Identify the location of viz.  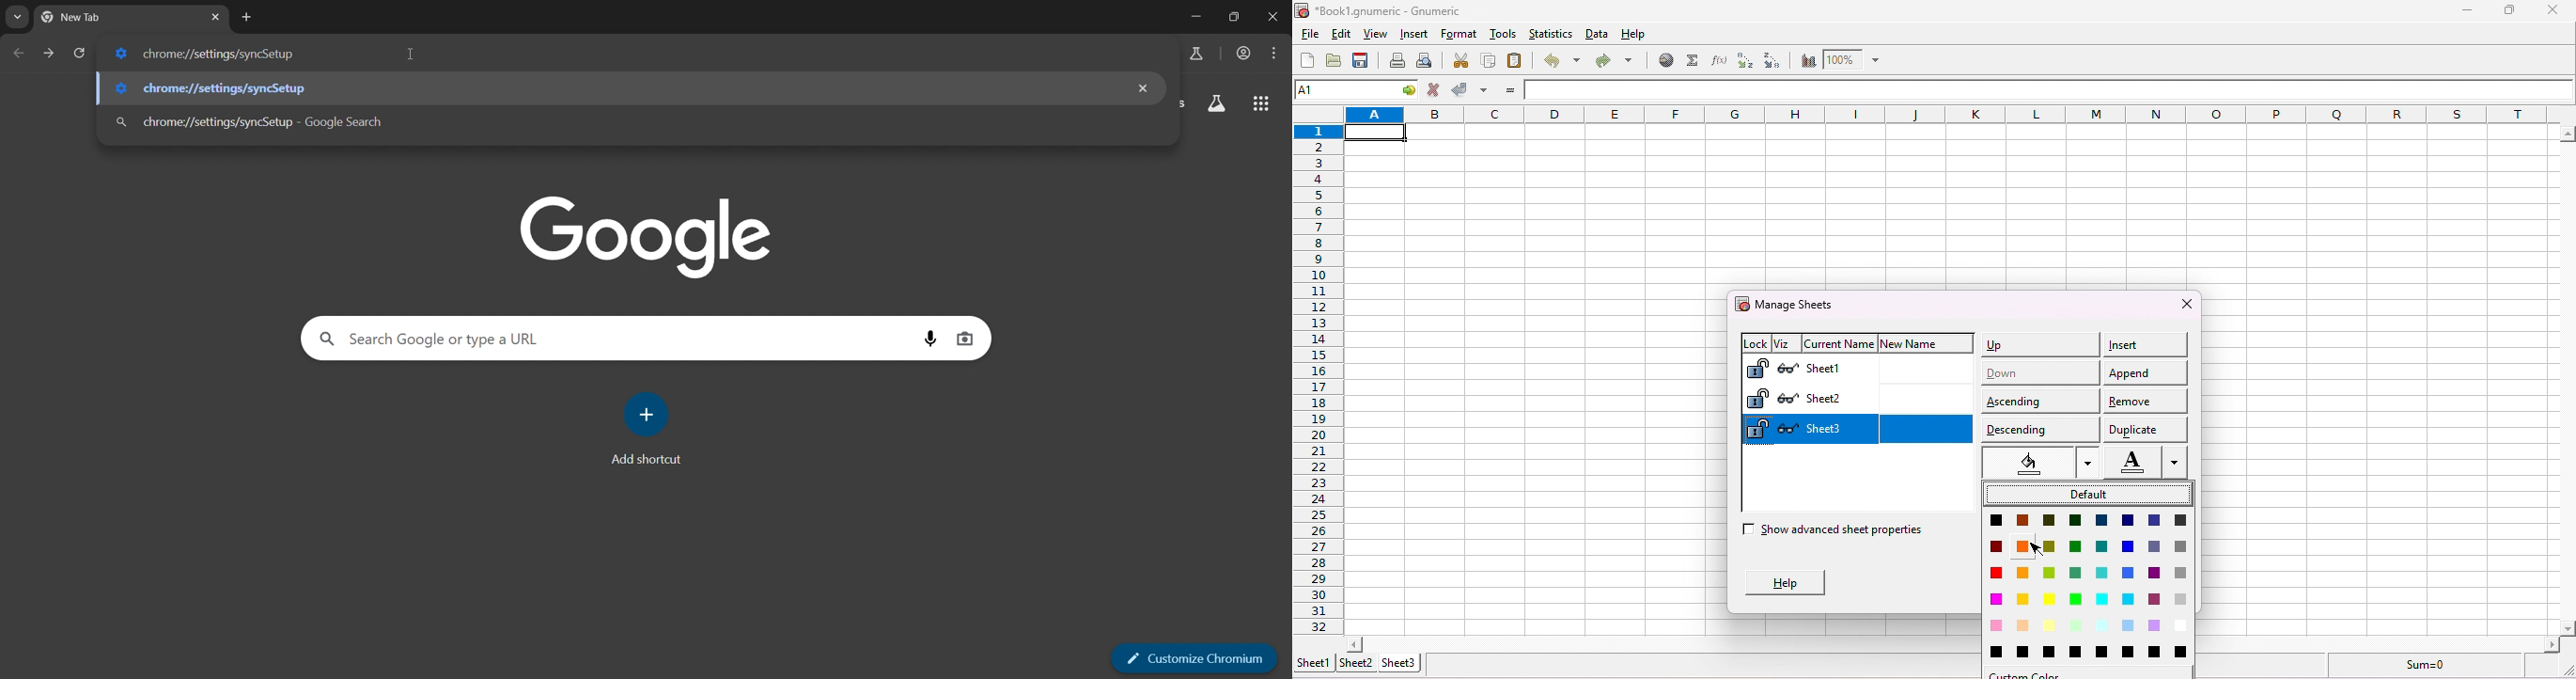
(1783, 340).